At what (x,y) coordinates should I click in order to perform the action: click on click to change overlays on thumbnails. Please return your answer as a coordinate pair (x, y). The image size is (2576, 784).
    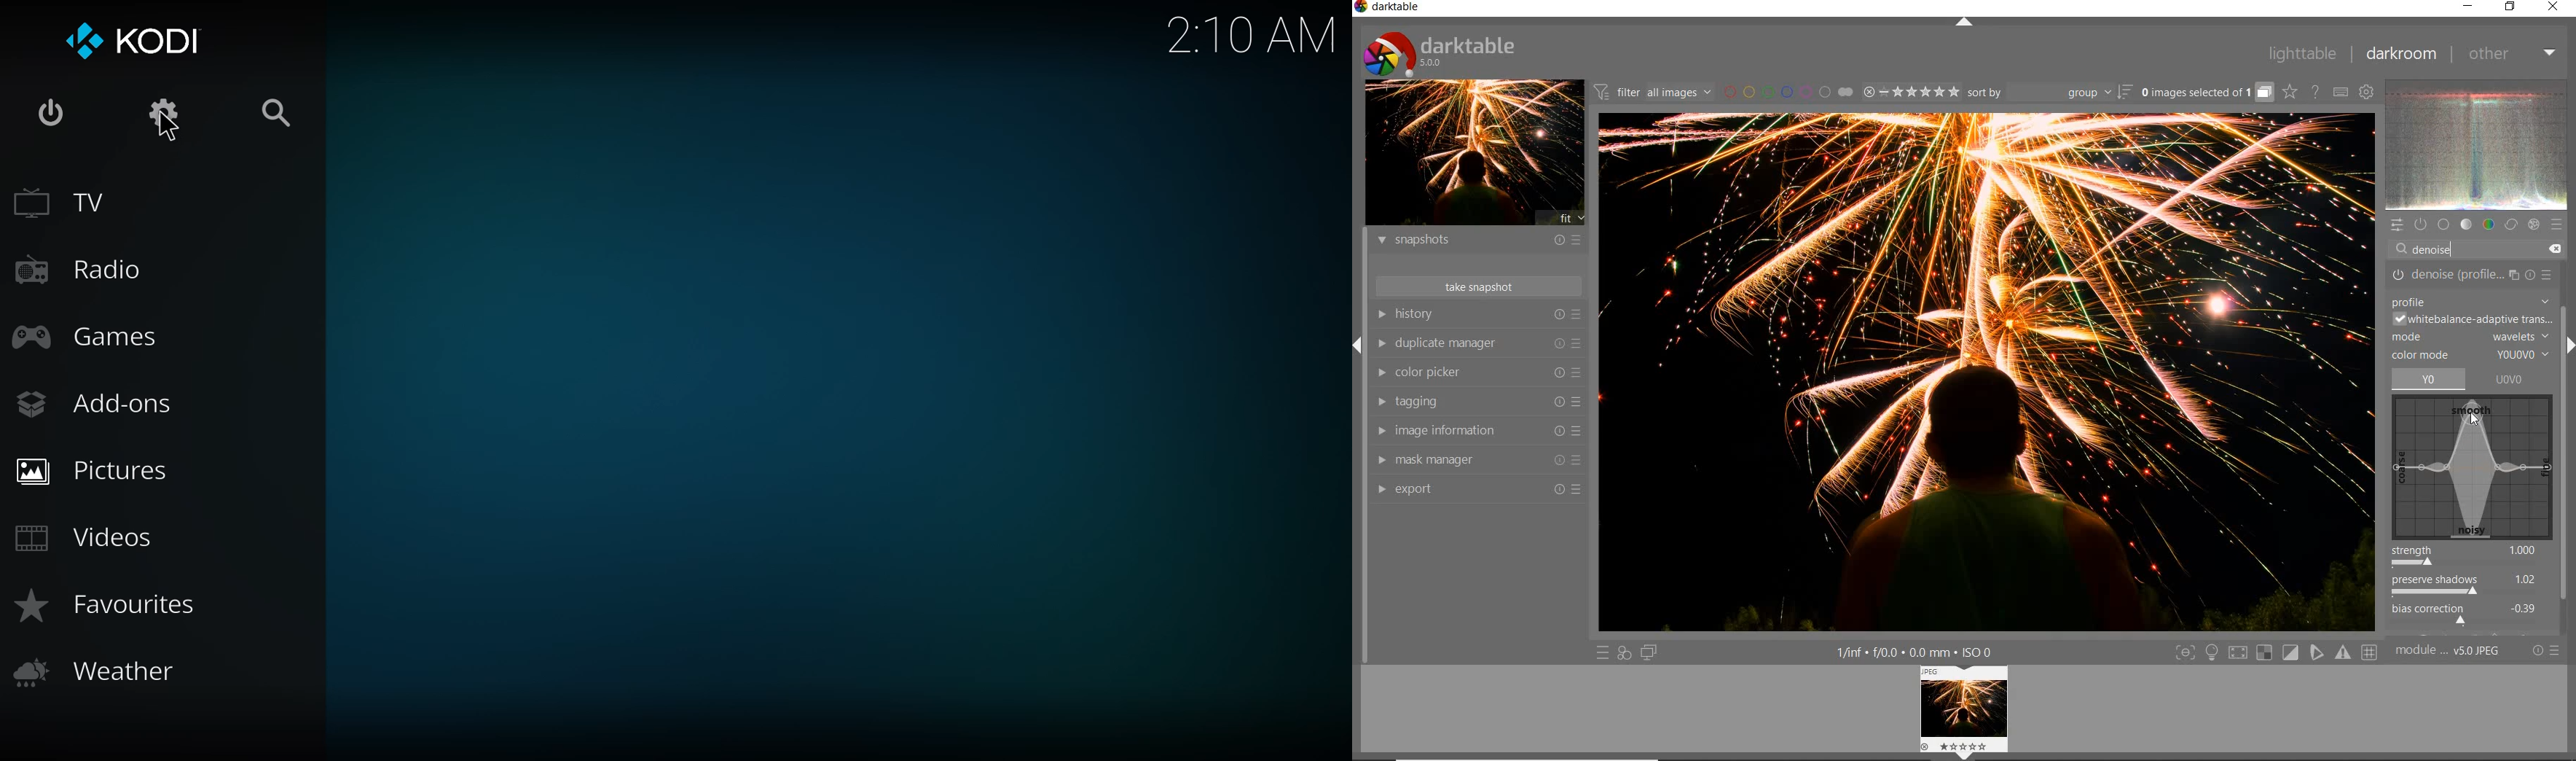
    Looking at the image, I should click on (2288, 91).